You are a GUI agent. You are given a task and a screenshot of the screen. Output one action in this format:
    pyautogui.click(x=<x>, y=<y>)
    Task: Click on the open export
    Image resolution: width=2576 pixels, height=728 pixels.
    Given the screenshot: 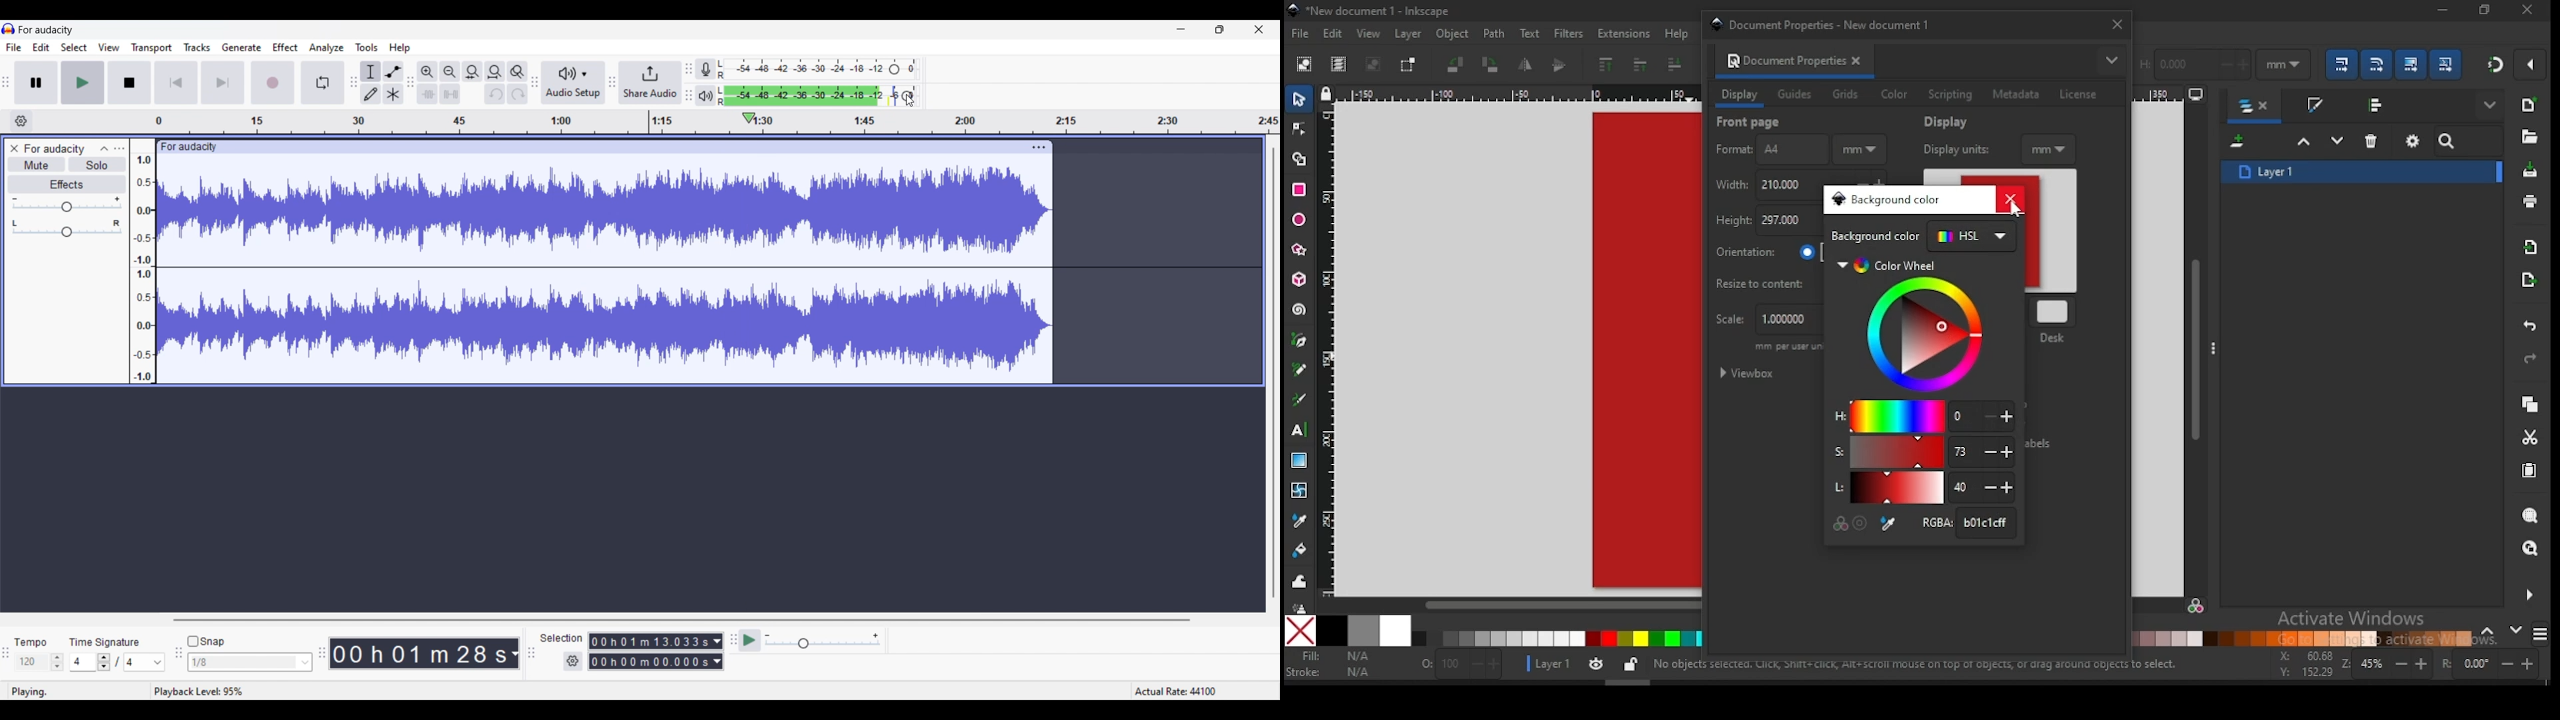 What is the action you would take?
    pyautogui.click(x=2528, y=279)
    